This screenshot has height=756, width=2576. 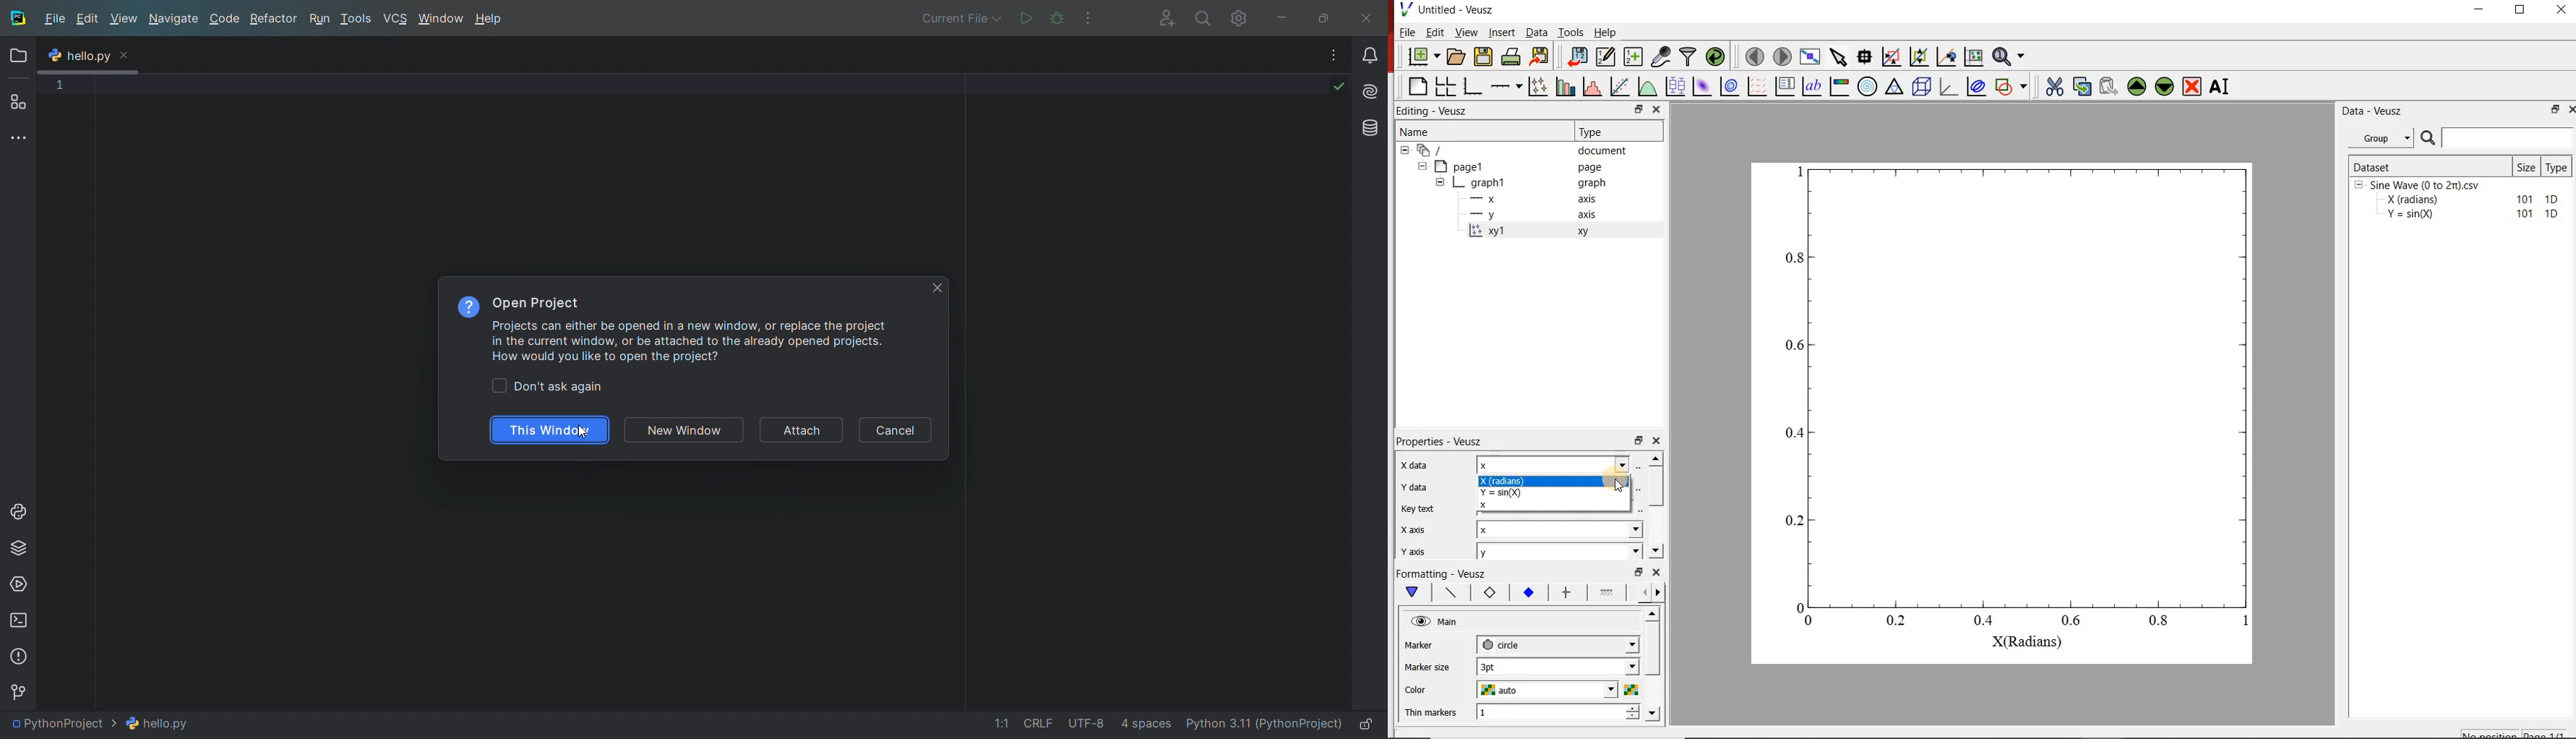 What do you see at coordinates (2020, 406) in the screenshot?
I see `BS —
0.8
0.6
0.4
0.2
0 0.2 0.4 0.6 0.8 1` at bounding box center [2020, 406].